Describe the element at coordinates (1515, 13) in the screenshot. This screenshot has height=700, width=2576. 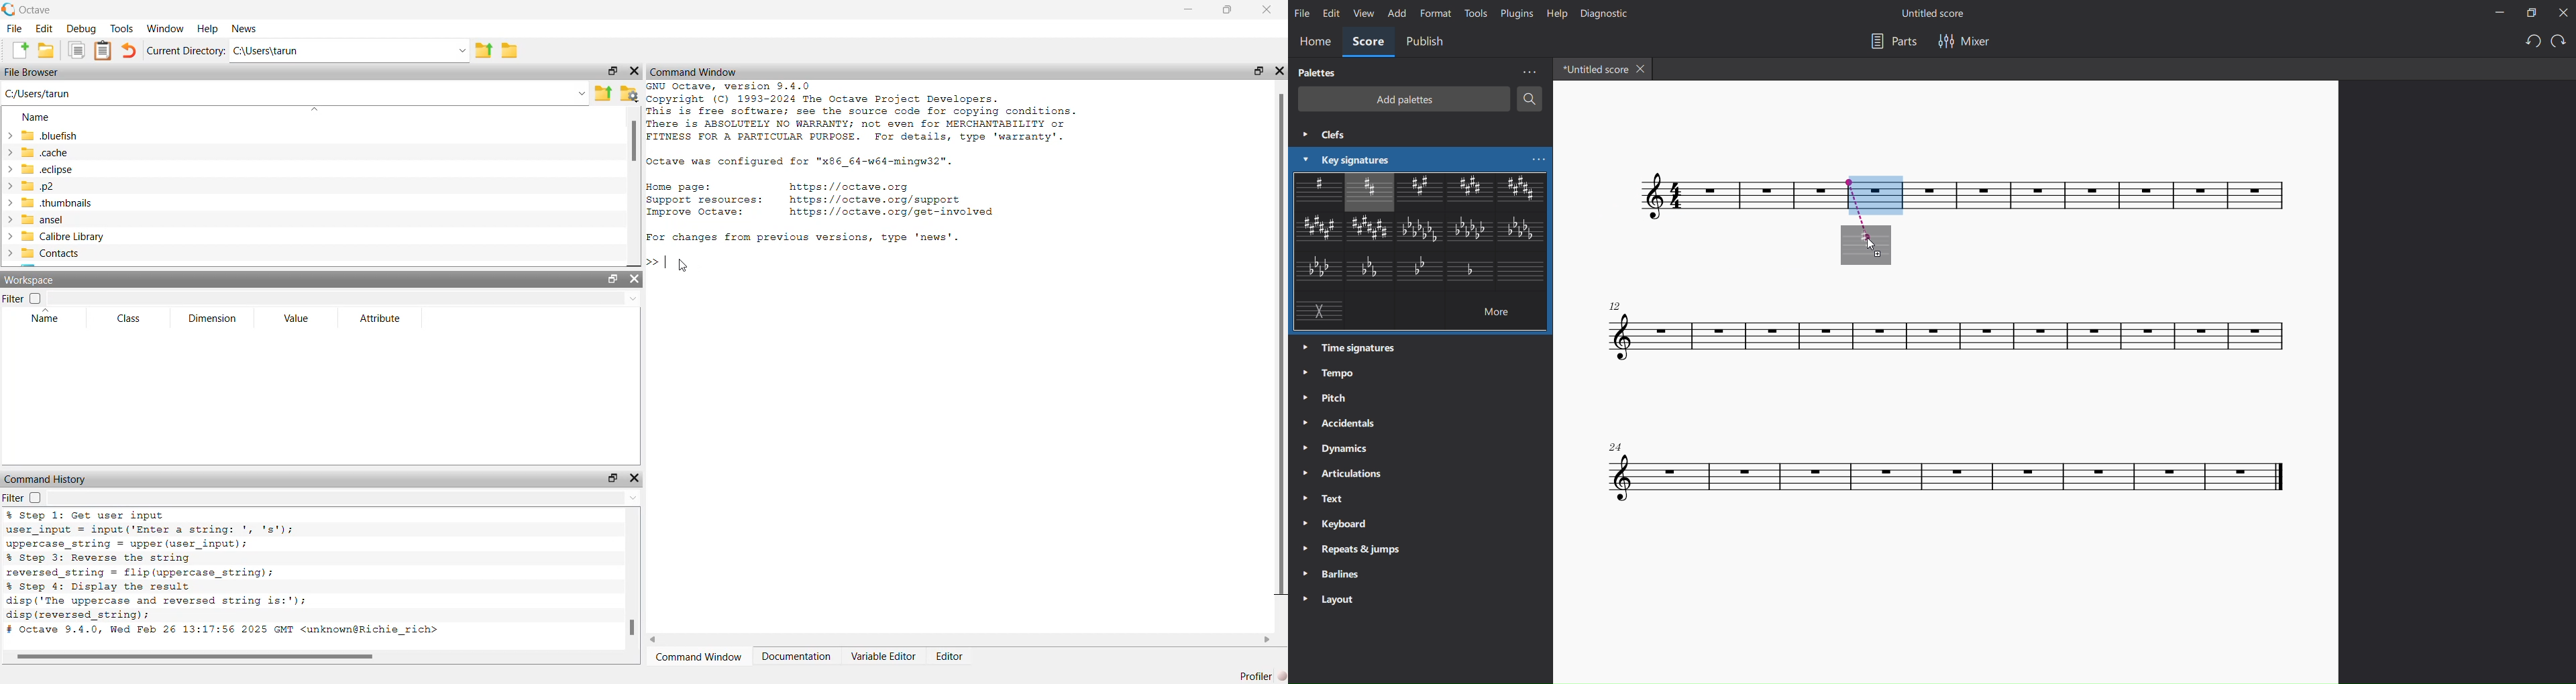
I see `plugins` at that location.